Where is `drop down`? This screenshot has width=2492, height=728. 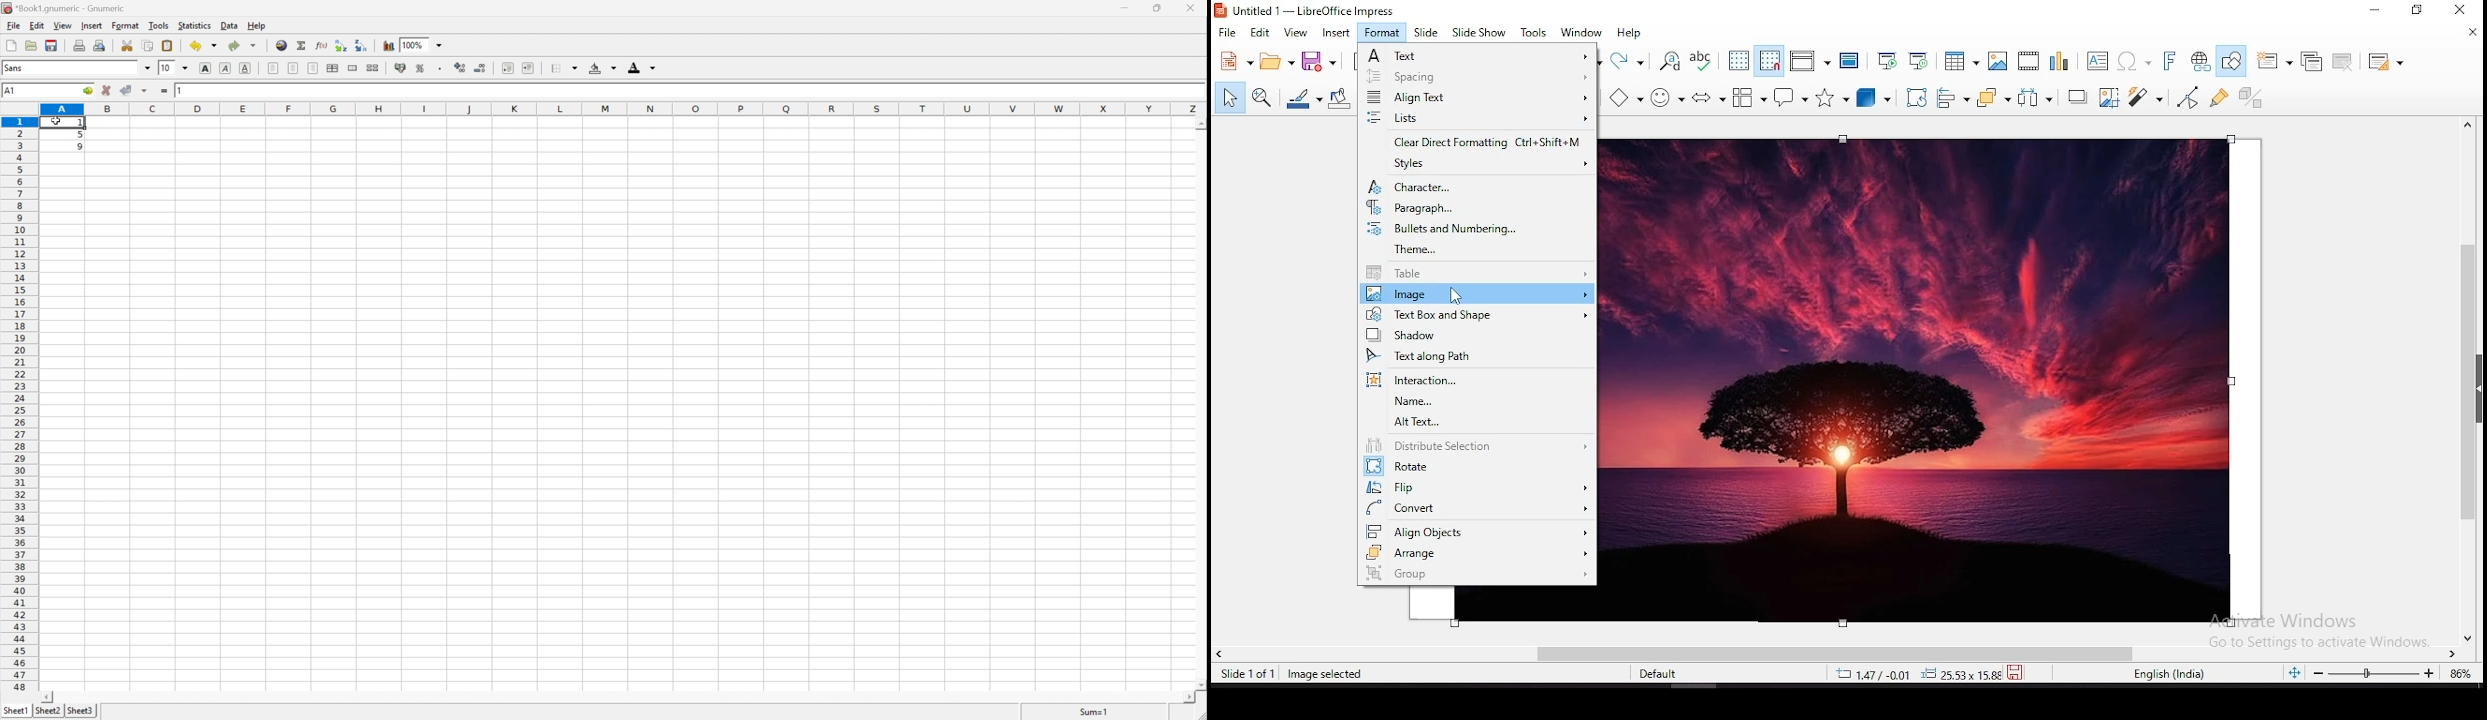
drop down is located at coordinates (148, 67).